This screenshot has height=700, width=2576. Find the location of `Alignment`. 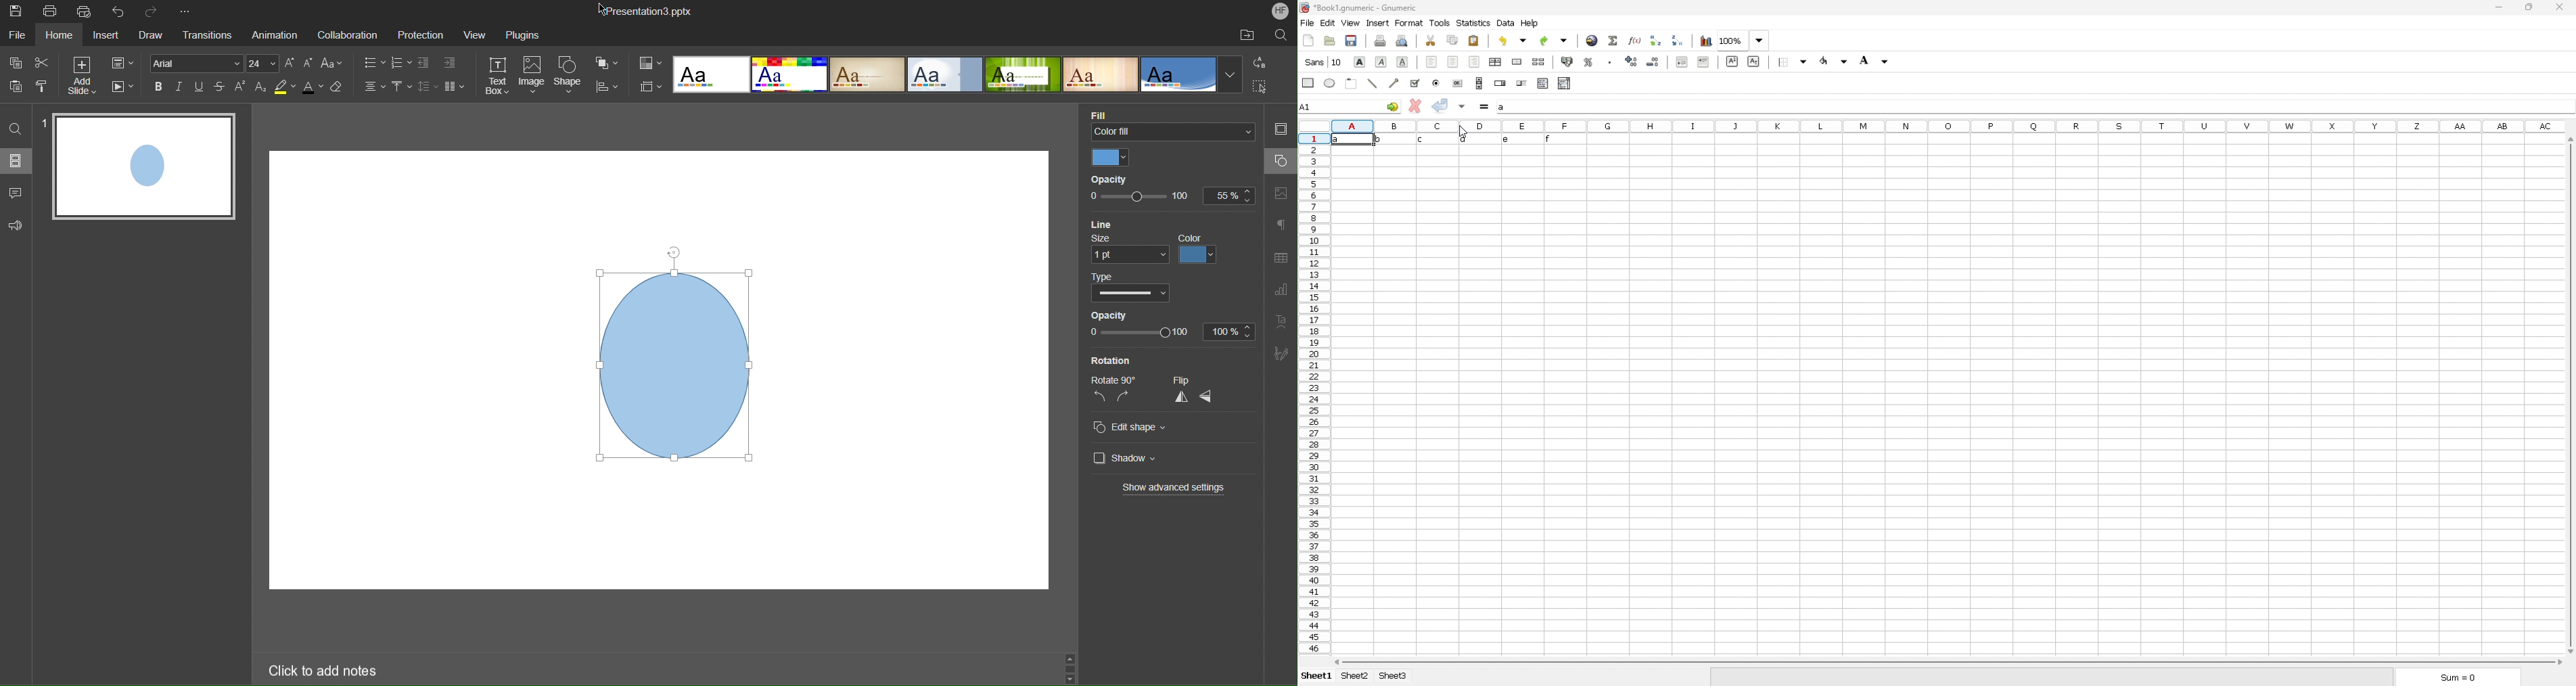

Alignment is located at coordinates (371, 88).